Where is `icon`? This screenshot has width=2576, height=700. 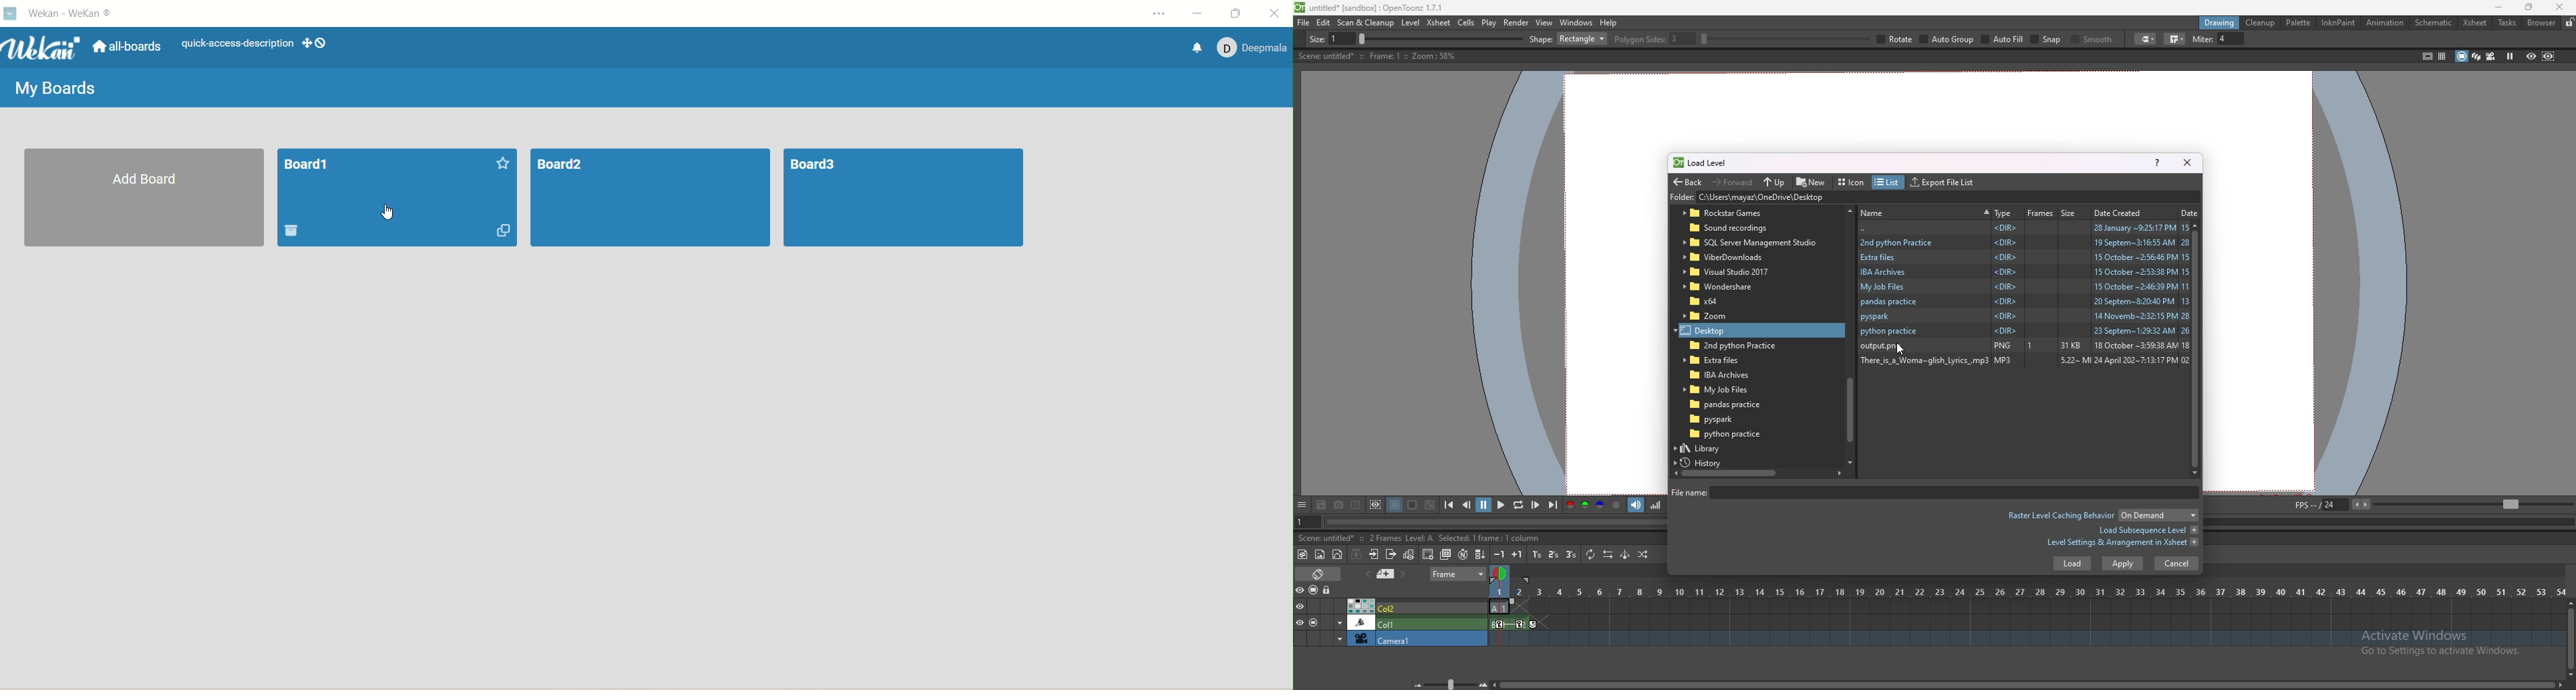
icon is located at coordinates (1853, 183).